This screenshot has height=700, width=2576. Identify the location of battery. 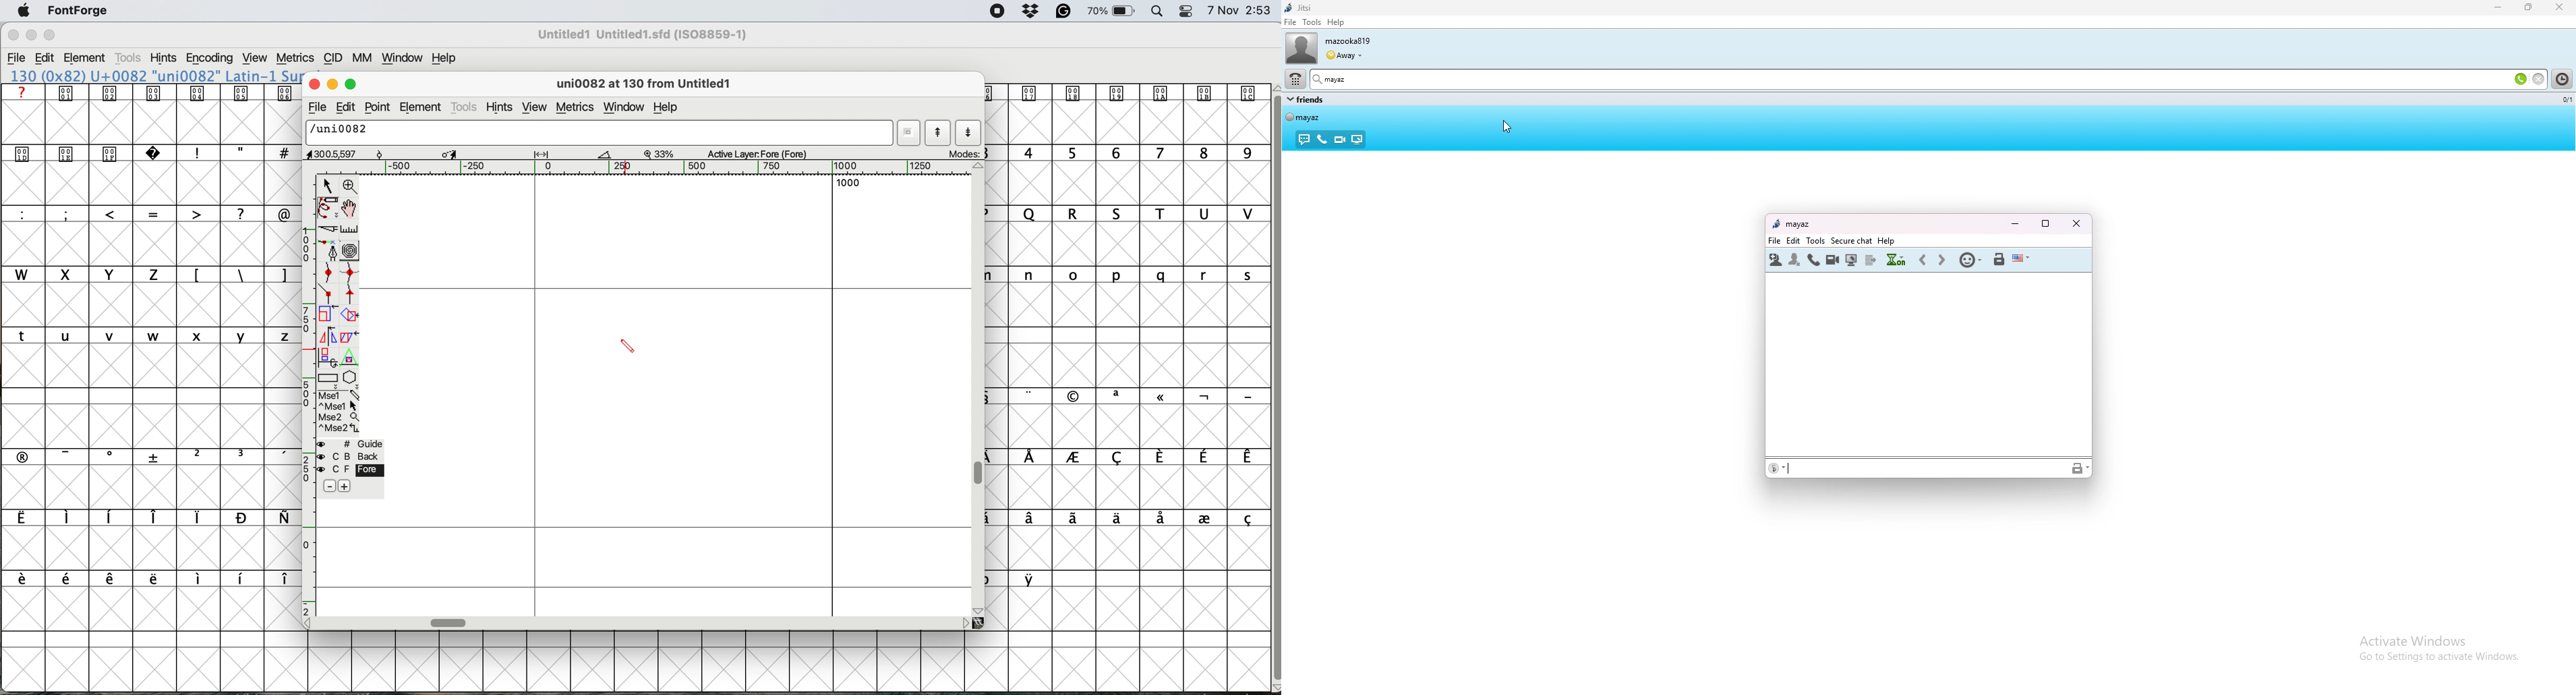
(1113, 12).